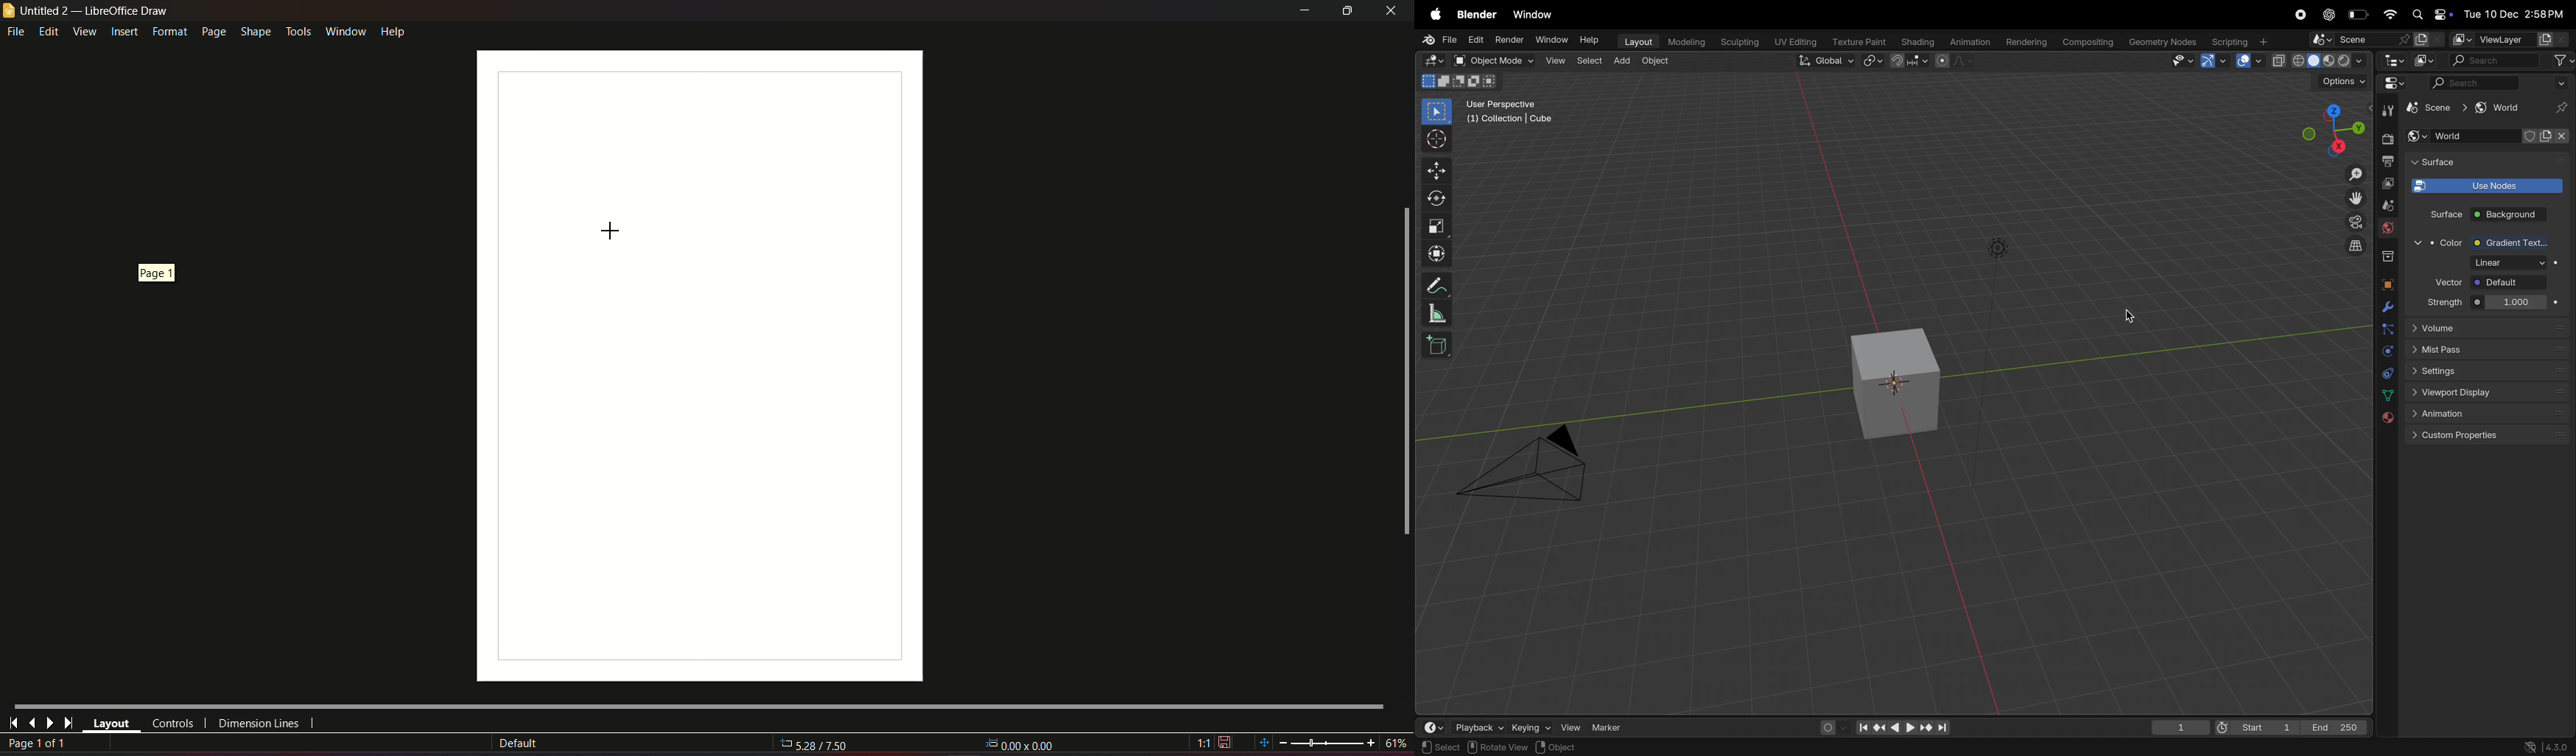  What do you see at coordinates (259, 726) in the screenshot?
I see `dimension lines` at bounding box center [259, 726].